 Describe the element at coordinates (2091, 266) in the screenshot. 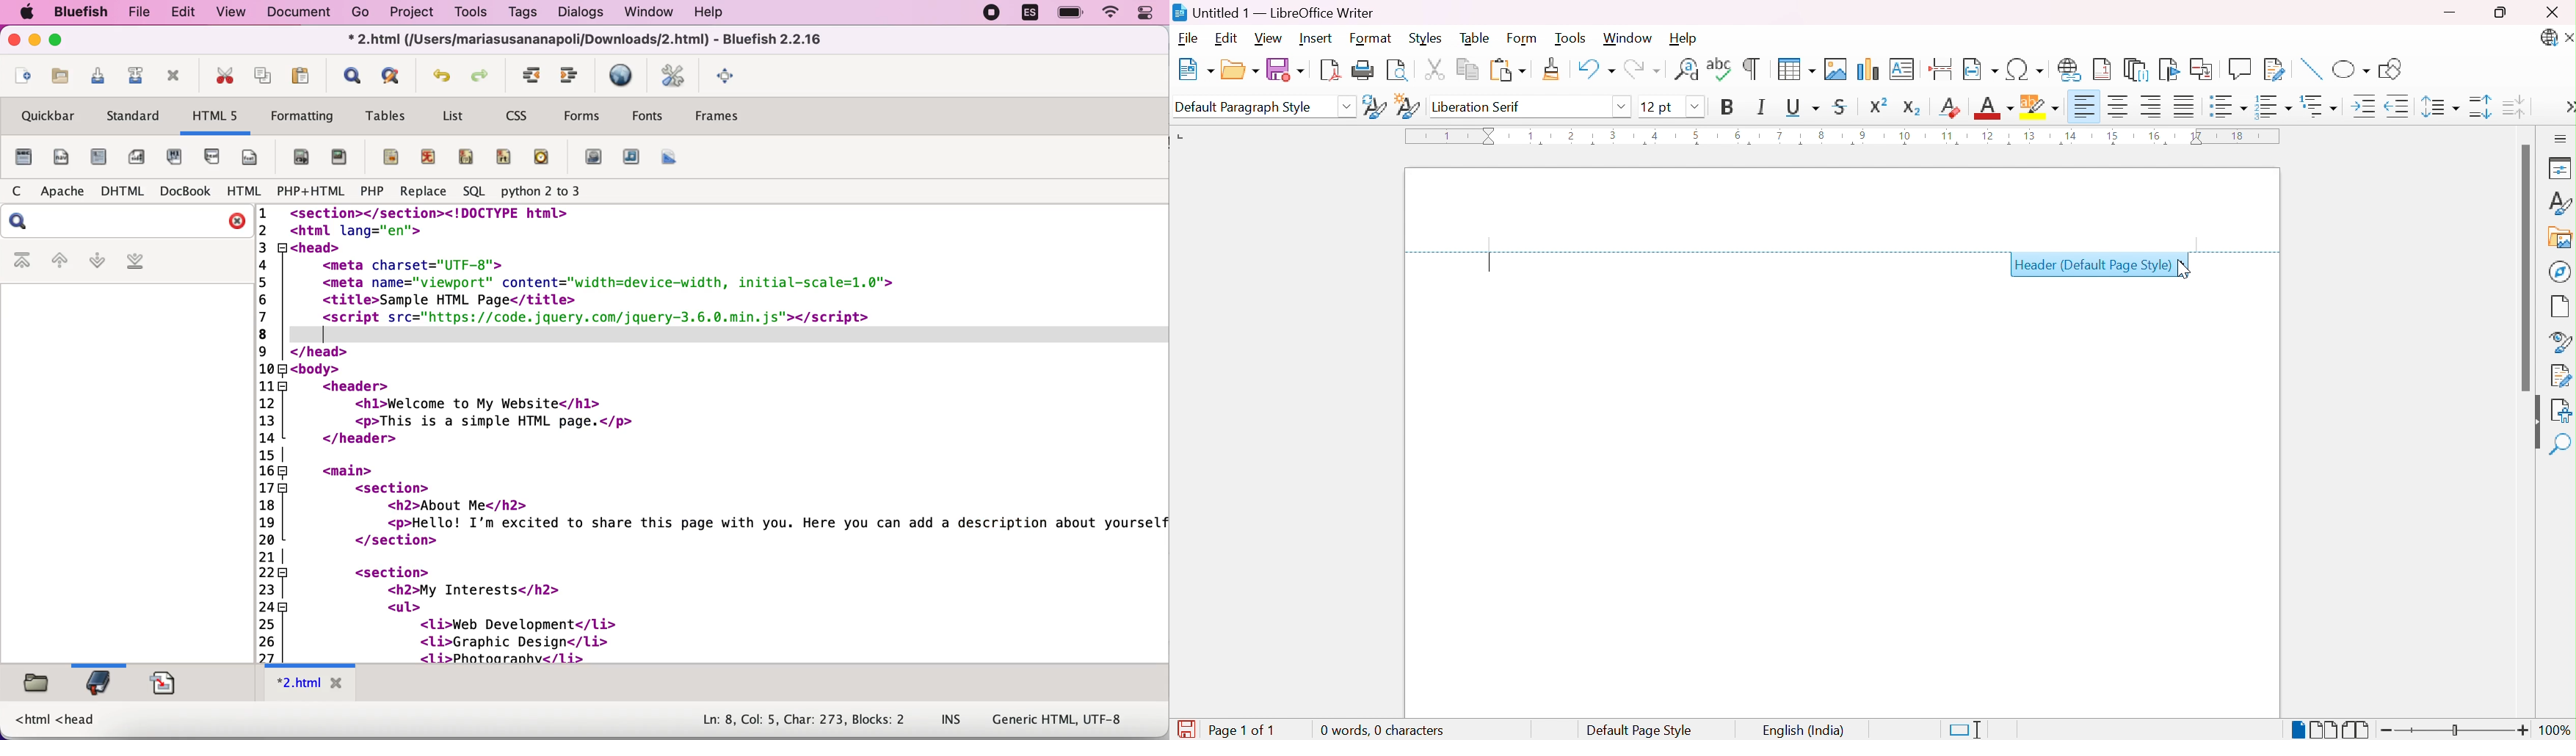

I see `Header (Default Page Style))` at that location.